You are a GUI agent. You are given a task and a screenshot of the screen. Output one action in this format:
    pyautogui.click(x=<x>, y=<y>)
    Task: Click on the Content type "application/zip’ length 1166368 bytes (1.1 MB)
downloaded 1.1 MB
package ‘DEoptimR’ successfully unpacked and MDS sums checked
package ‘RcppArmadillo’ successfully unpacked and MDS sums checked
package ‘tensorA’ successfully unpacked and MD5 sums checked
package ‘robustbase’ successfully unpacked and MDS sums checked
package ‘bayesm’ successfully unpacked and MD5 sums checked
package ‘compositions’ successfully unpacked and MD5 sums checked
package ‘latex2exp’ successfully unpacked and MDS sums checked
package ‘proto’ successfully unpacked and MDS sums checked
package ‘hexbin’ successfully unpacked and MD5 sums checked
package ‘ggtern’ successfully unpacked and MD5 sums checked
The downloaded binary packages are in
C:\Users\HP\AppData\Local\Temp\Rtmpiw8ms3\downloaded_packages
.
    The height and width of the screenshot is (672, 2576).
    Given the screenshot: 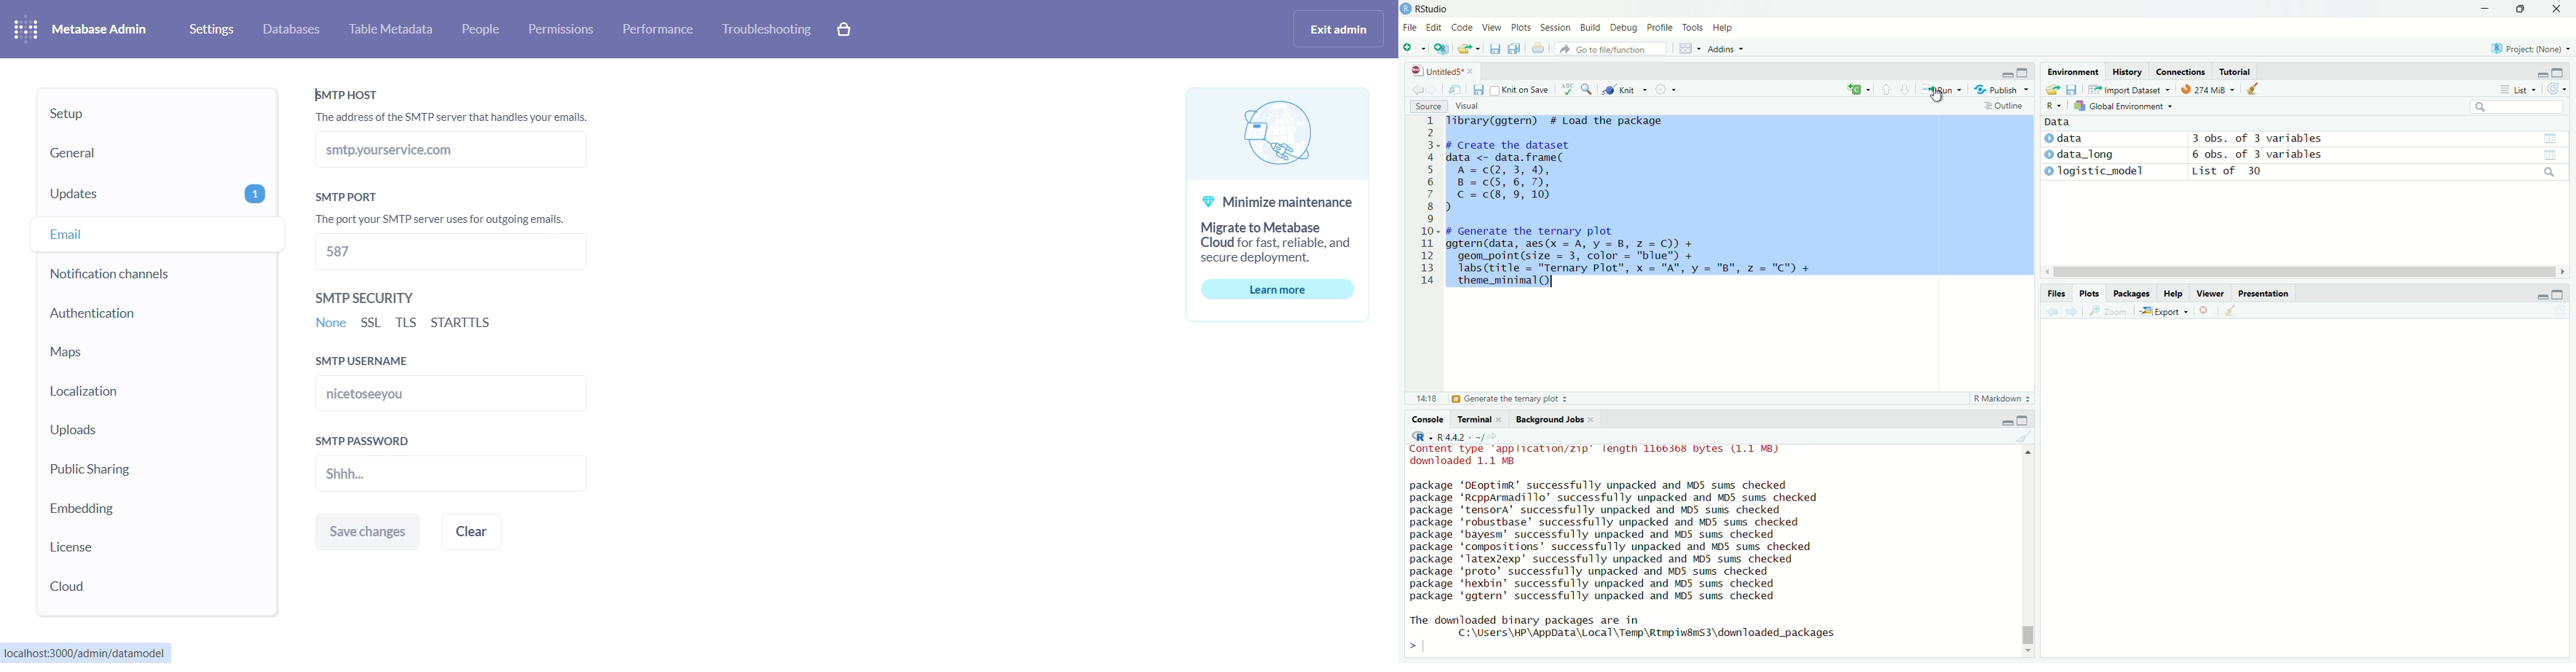 What is the action you would take?
    pyautogui.click(x=1634, y=546)
    